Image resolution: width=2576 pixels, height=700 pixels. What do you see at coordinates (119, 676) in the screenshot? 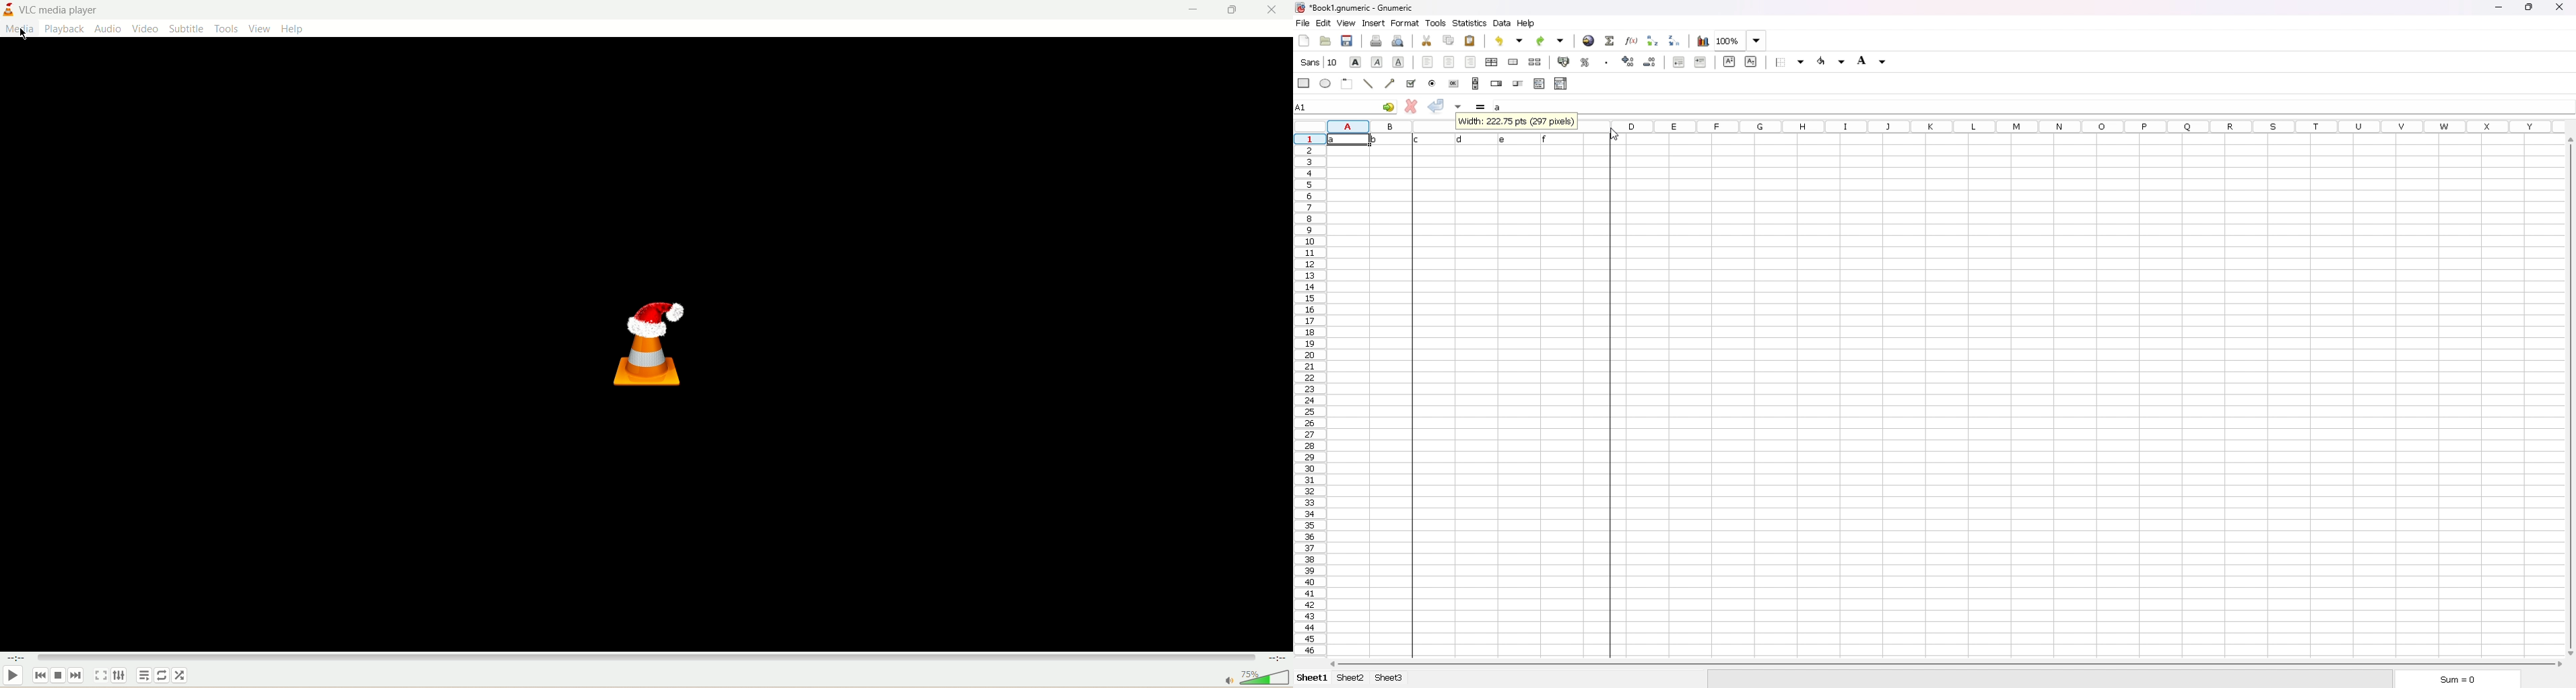
I see `extended settings` at bounding box center [119, 676].